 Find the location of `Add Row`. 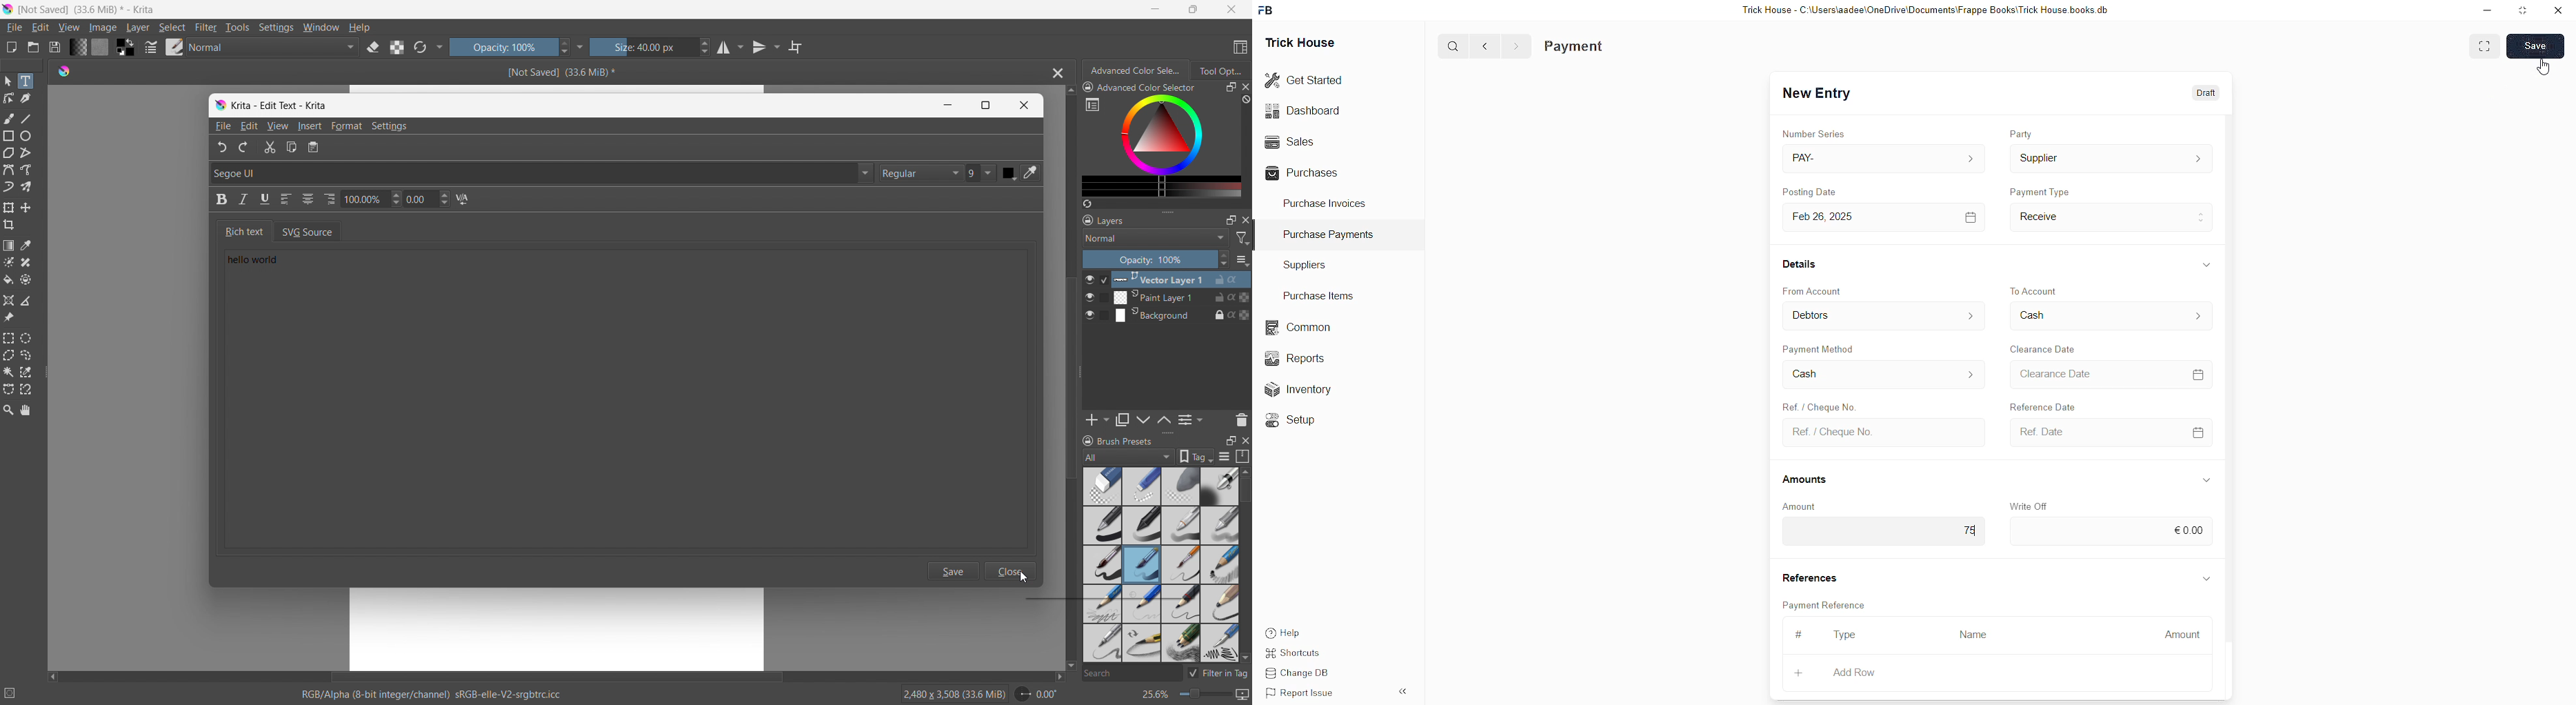

Add Row is located at coordinates (1853, 672).